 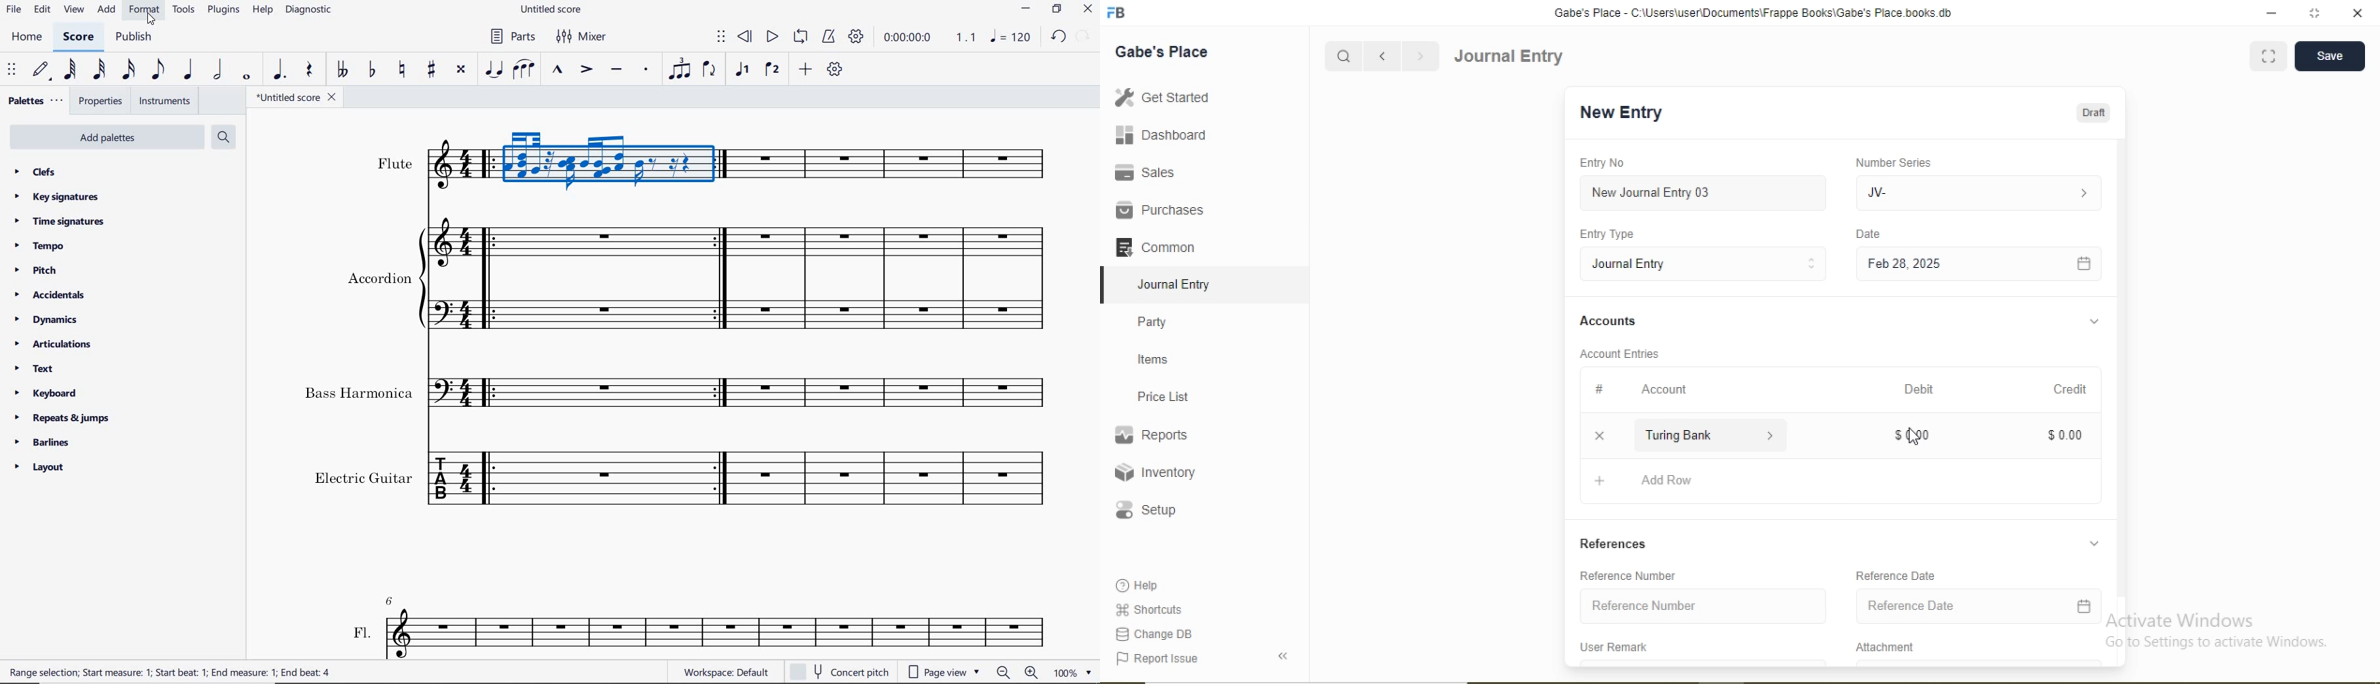 I want to click on augmentation dot, so click(x=278, y=70).